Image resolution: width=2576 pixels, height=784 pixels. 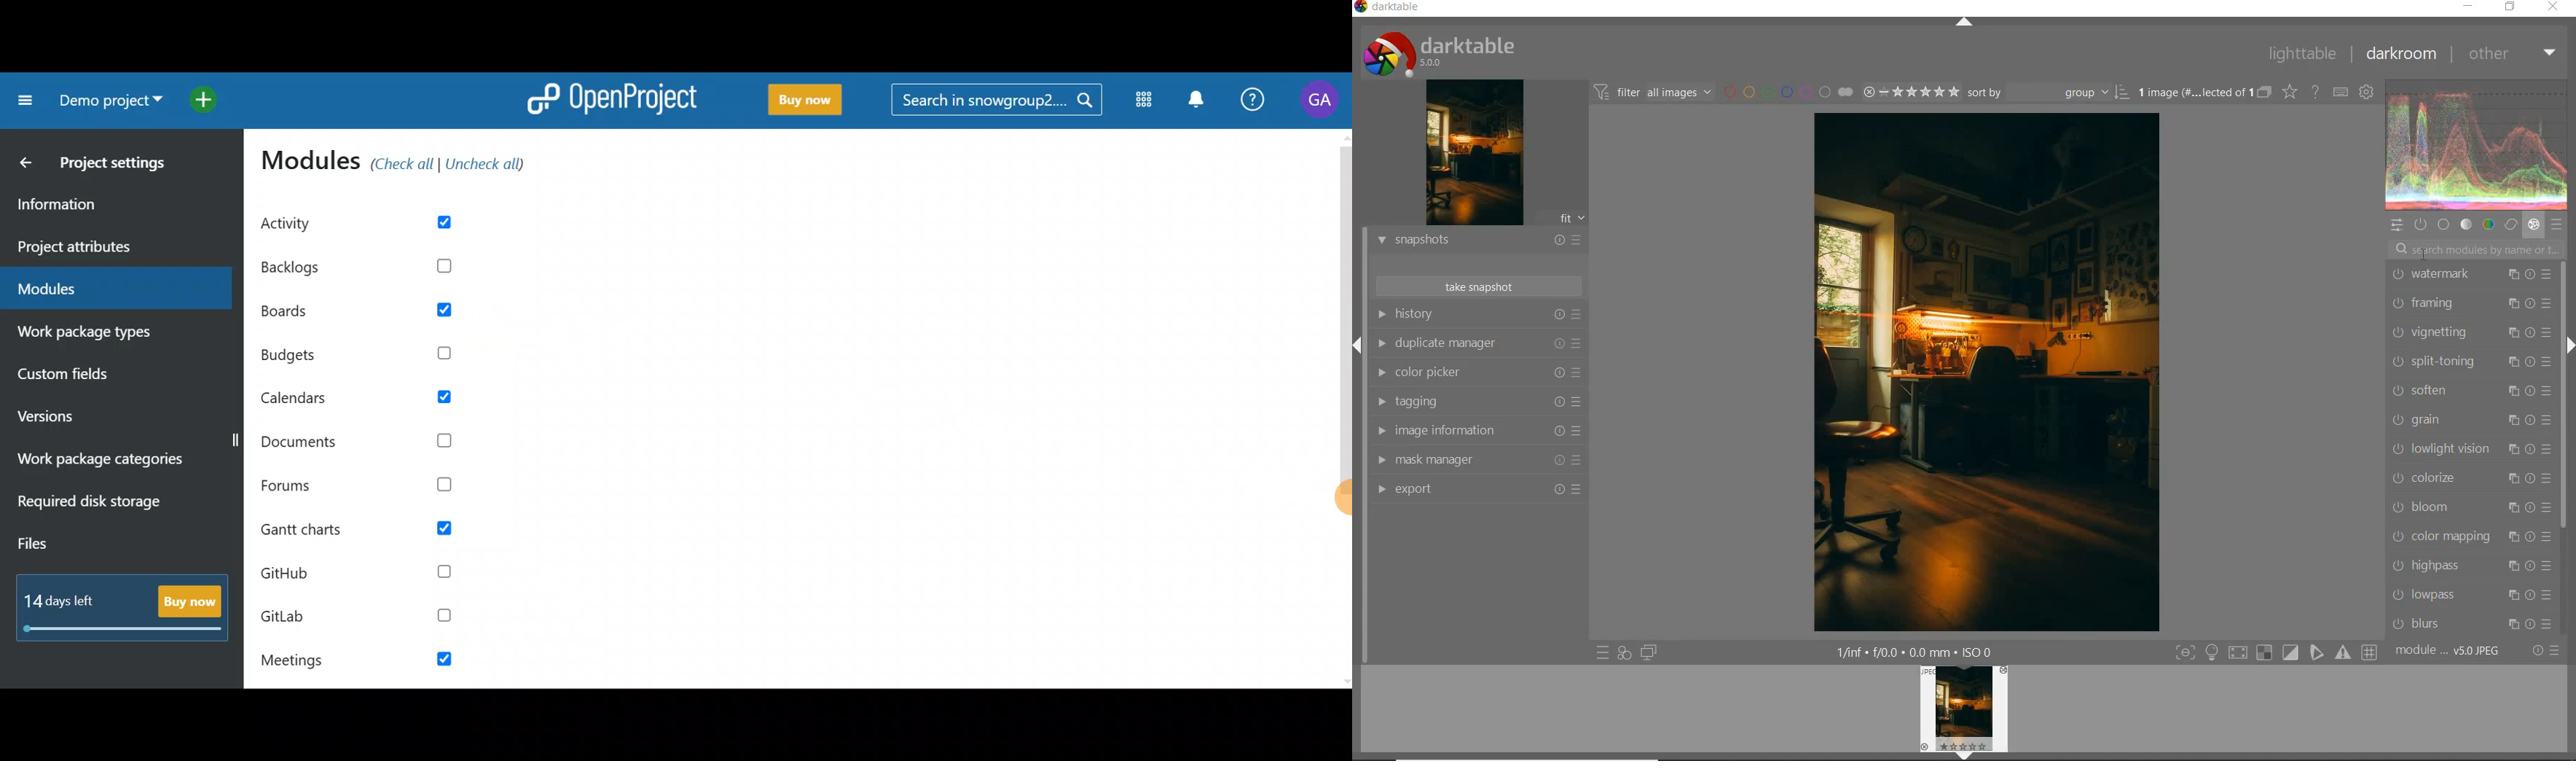 What do you see at coordinates (373, 261) in the screenshot?
I see `Backlogs` at bounding box center [373, 261].